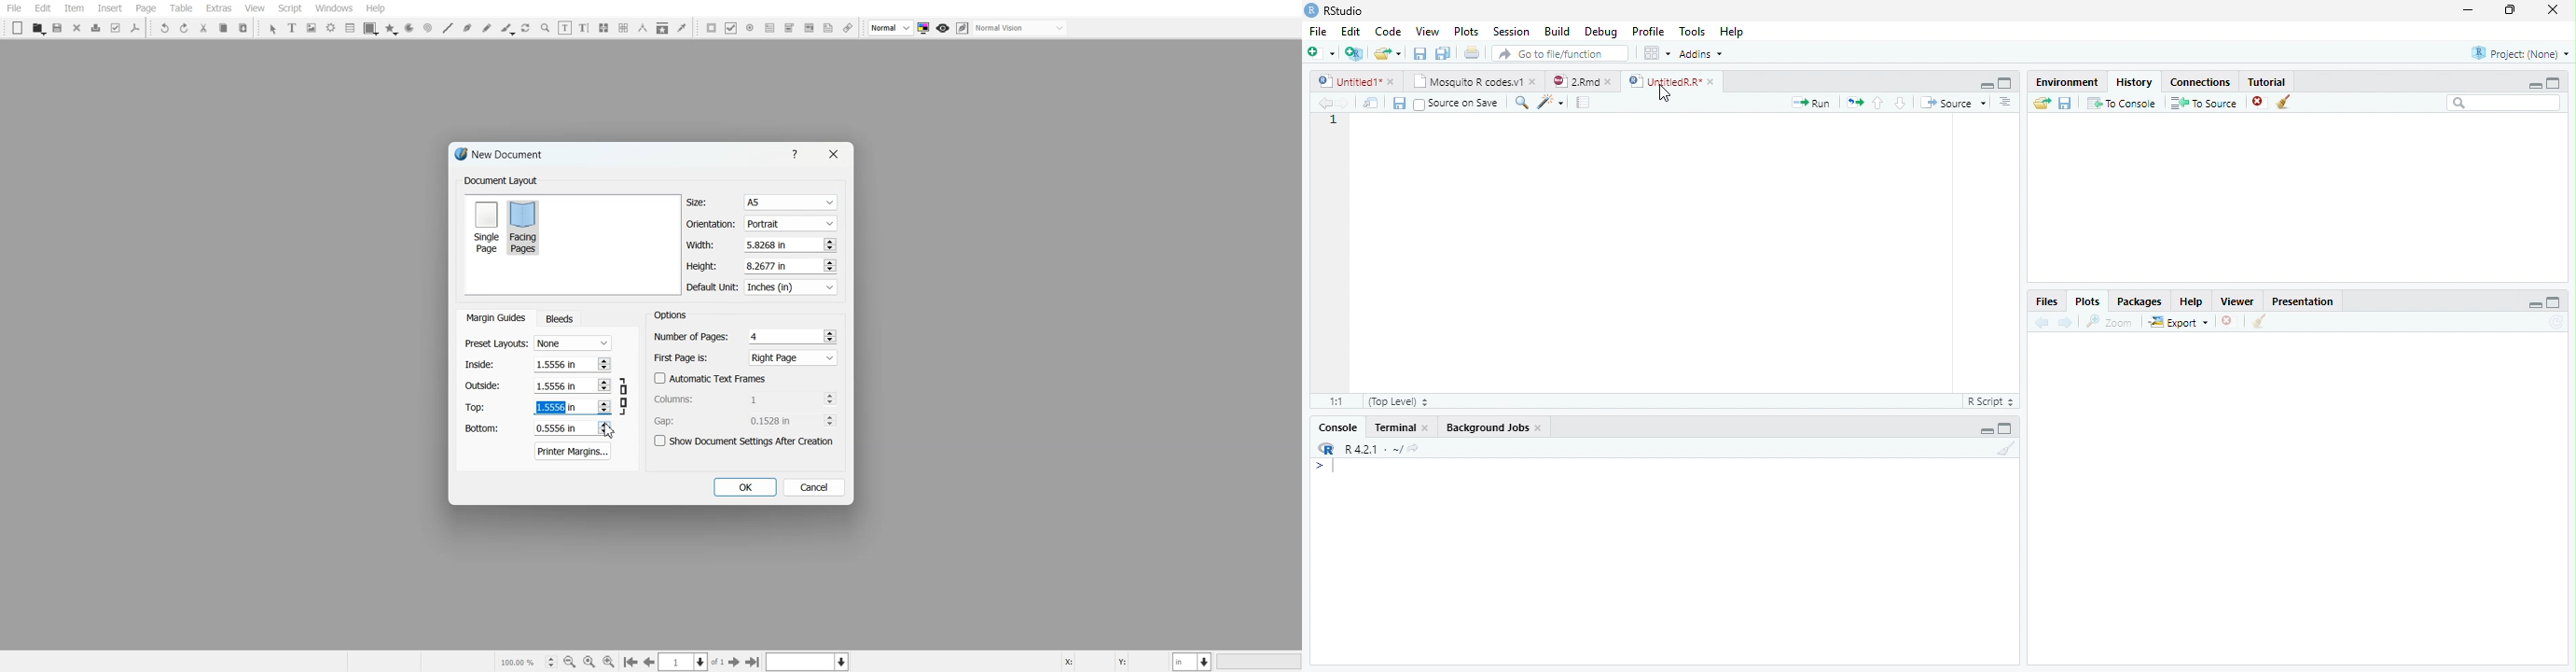 This screenshot has width=2576, height=672. What do you see at coordinates (762, 202) in the screenshot?
I see `Size` at bounding box center [762, 202].